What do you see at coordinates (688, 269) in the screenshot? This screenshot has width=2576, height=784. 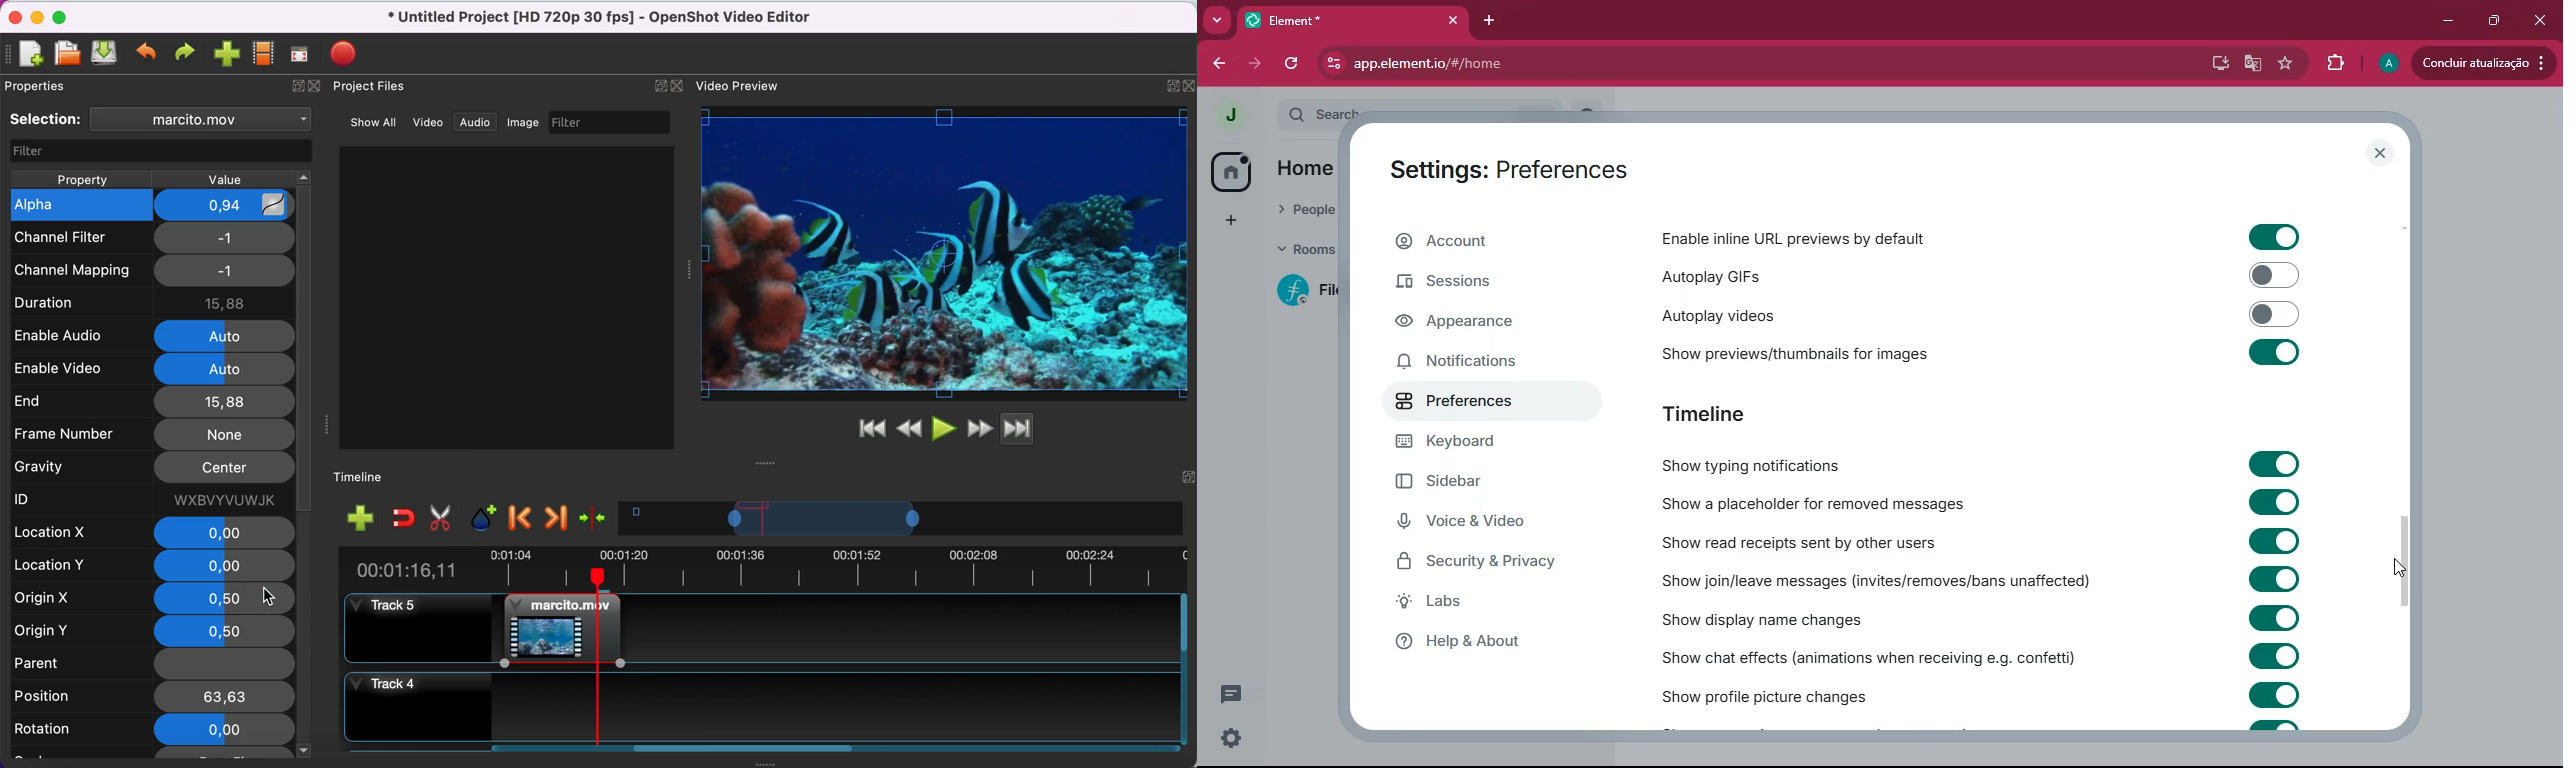 I see `move` at bounding box center [688, 269].